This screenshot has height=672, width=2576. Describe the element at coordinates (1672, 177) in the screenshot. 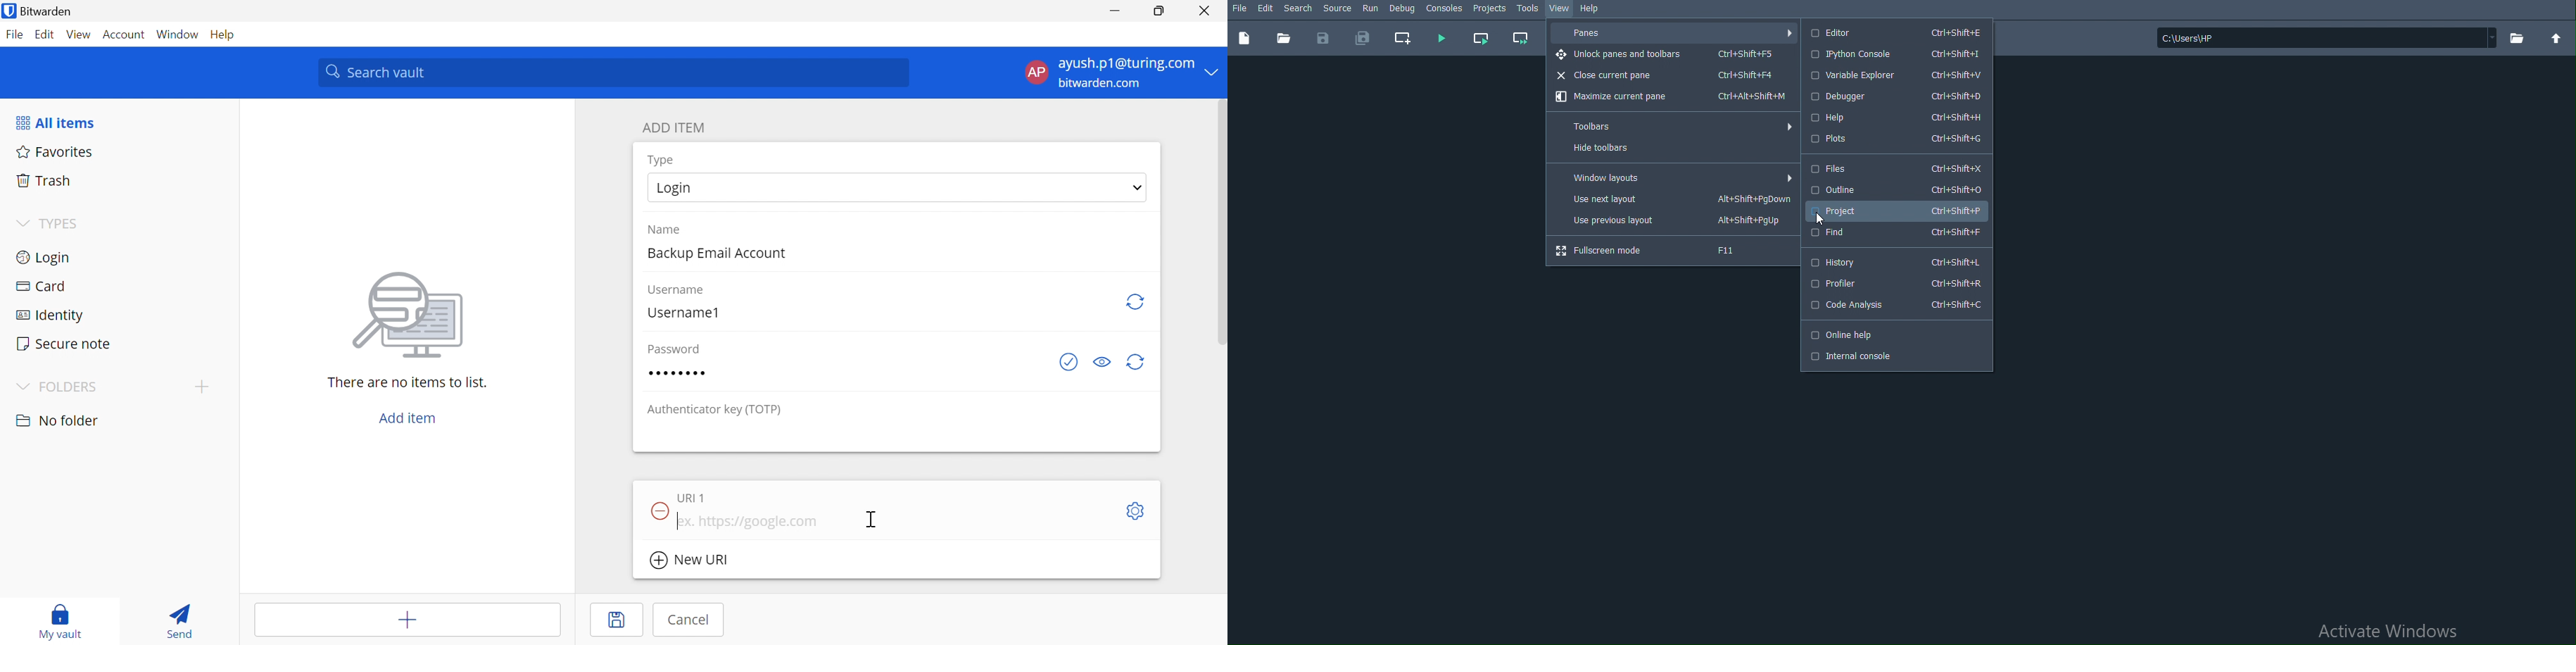

I see `Window layouts` at that location.